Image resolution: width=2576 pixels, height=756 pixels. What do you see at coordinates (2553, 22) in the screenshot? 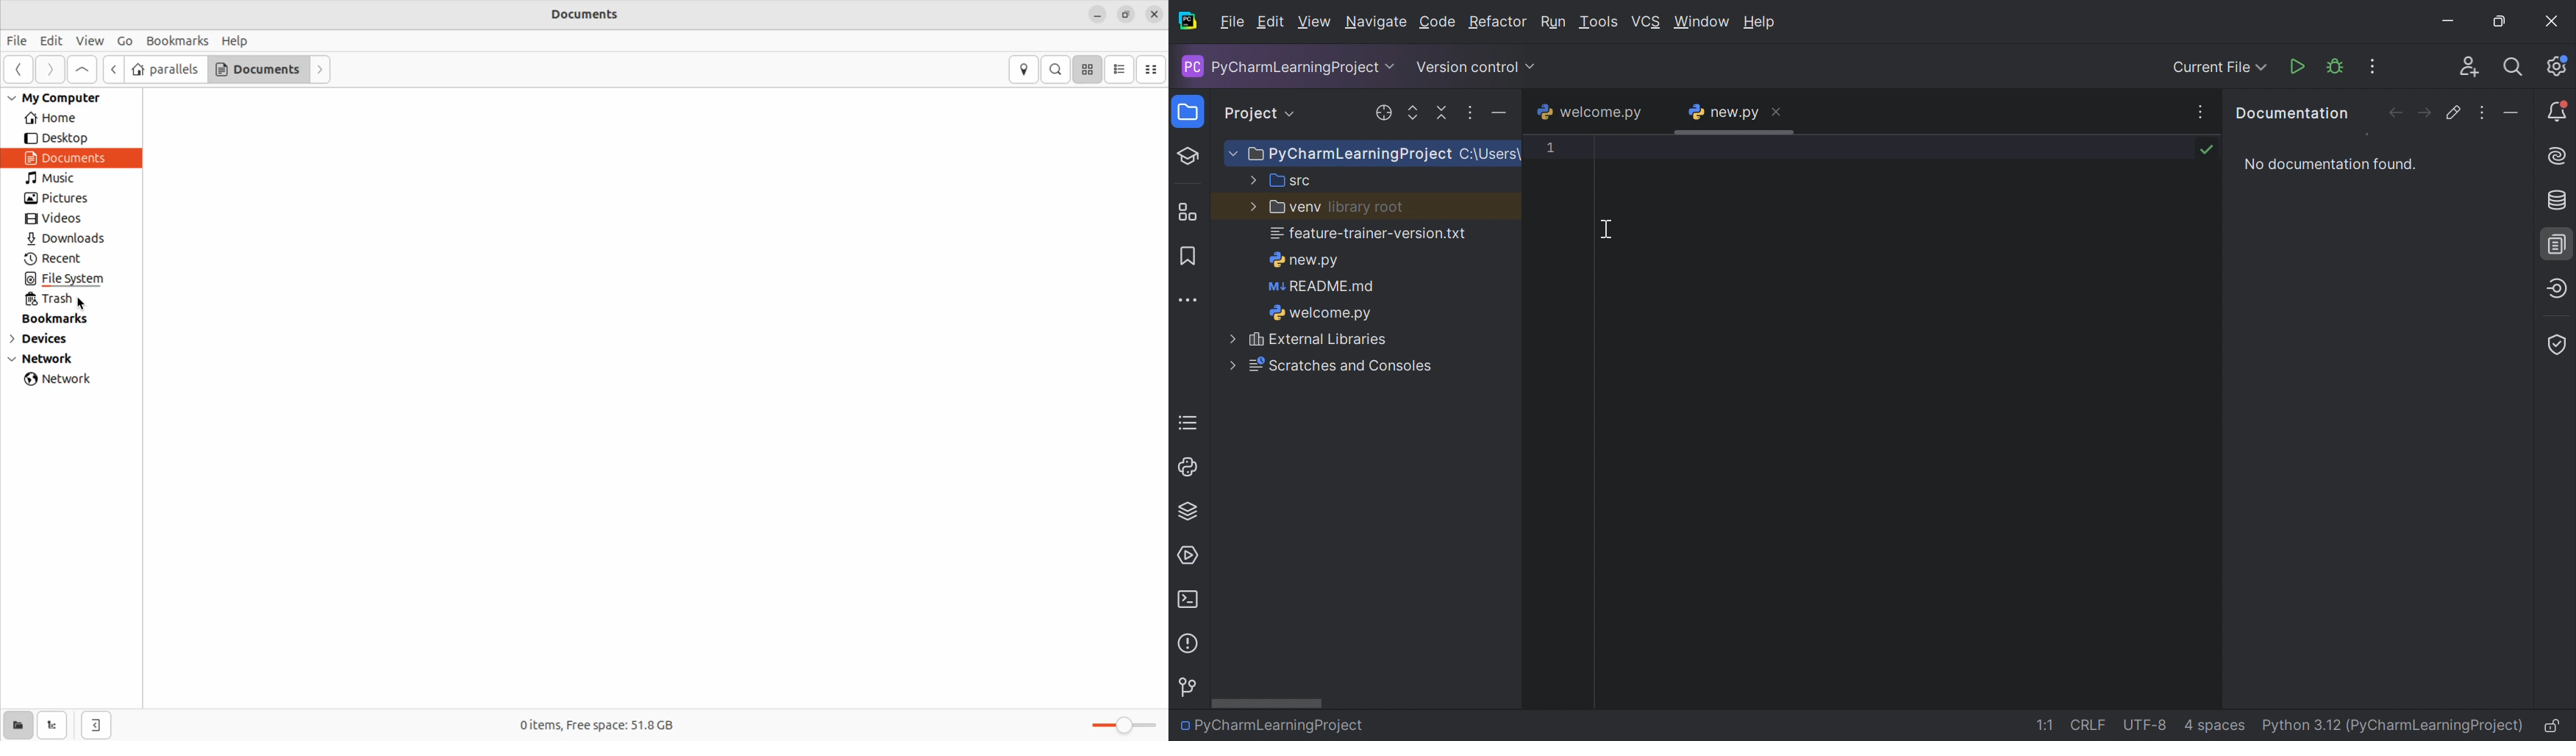
I see `Close` at bounding box center [2553, 22].